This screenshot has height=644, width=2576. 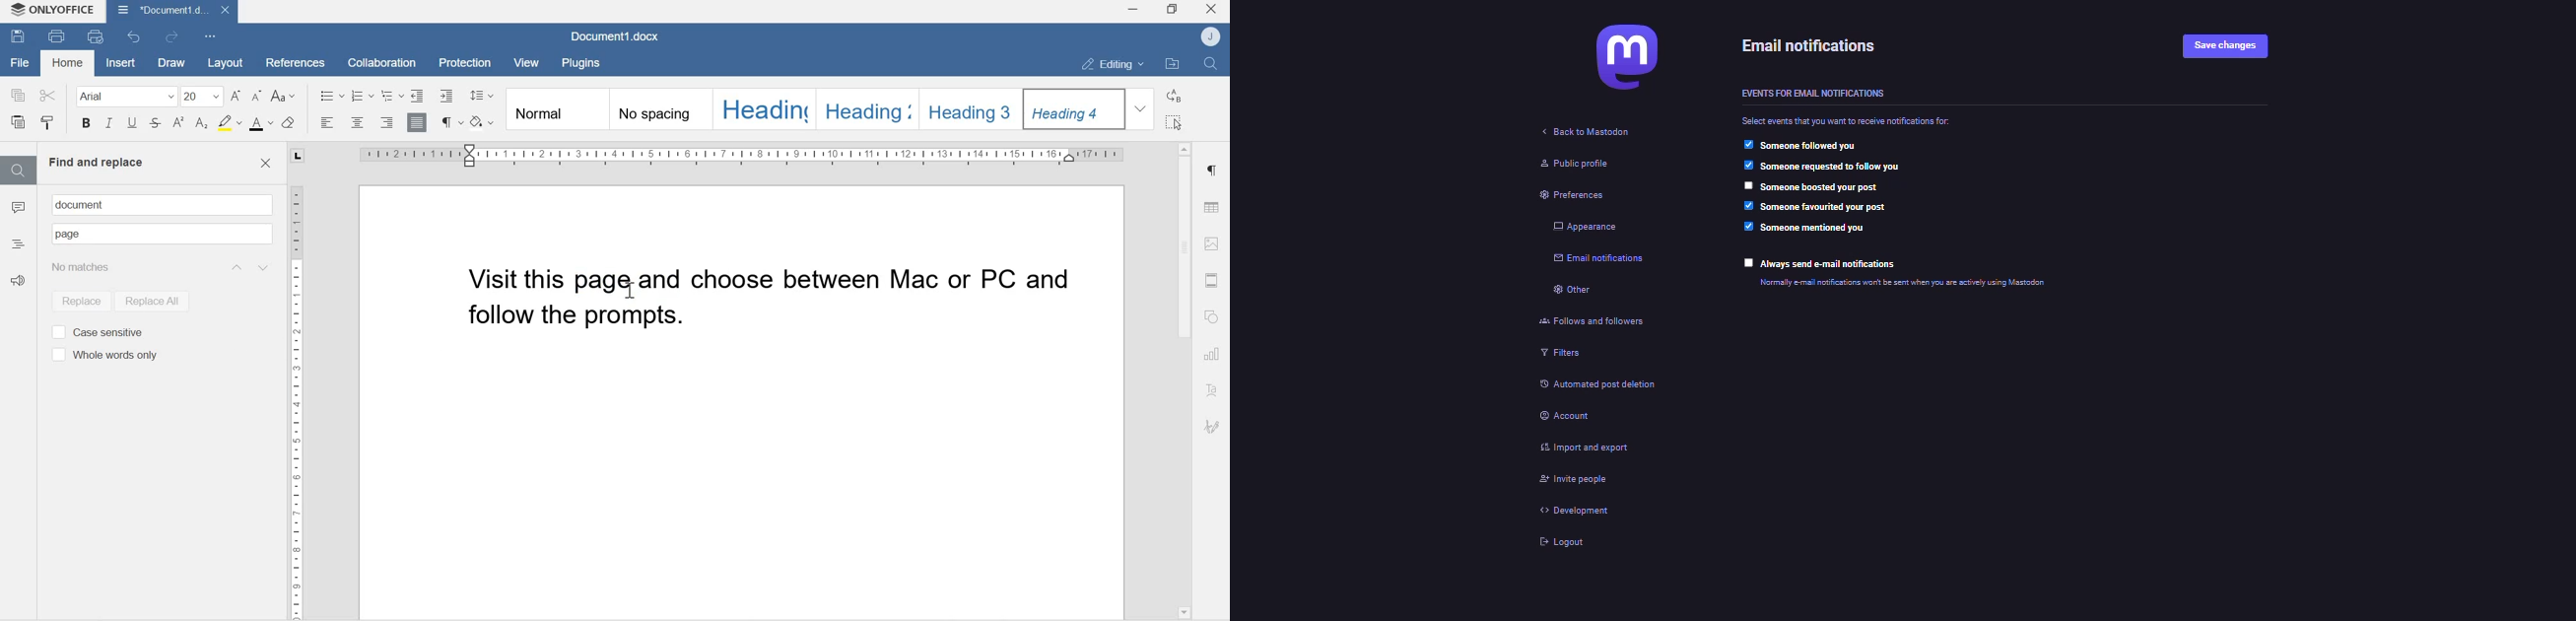 What do you see at coordinates (202, 124) in the screenshot?
I see `Subscript` at bounding box center [202, 124].